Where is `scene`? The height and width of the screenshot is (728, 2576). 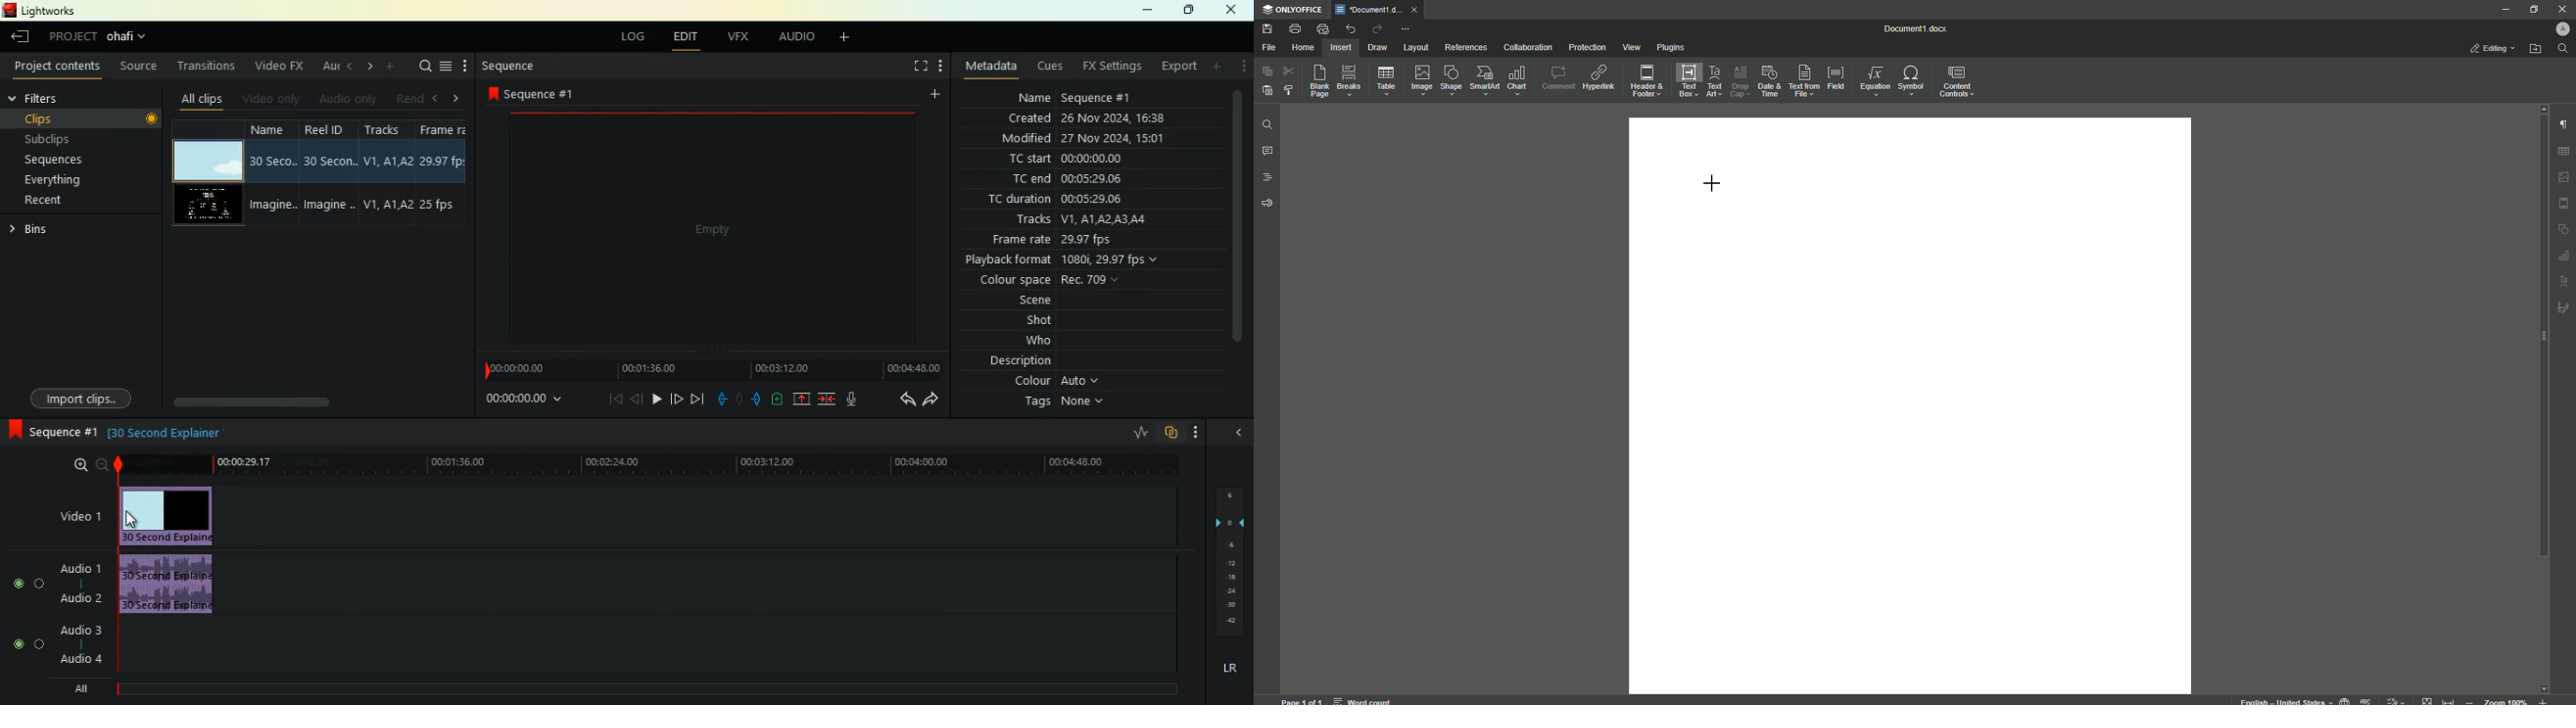 scene is located at coordinates (1040, 302).